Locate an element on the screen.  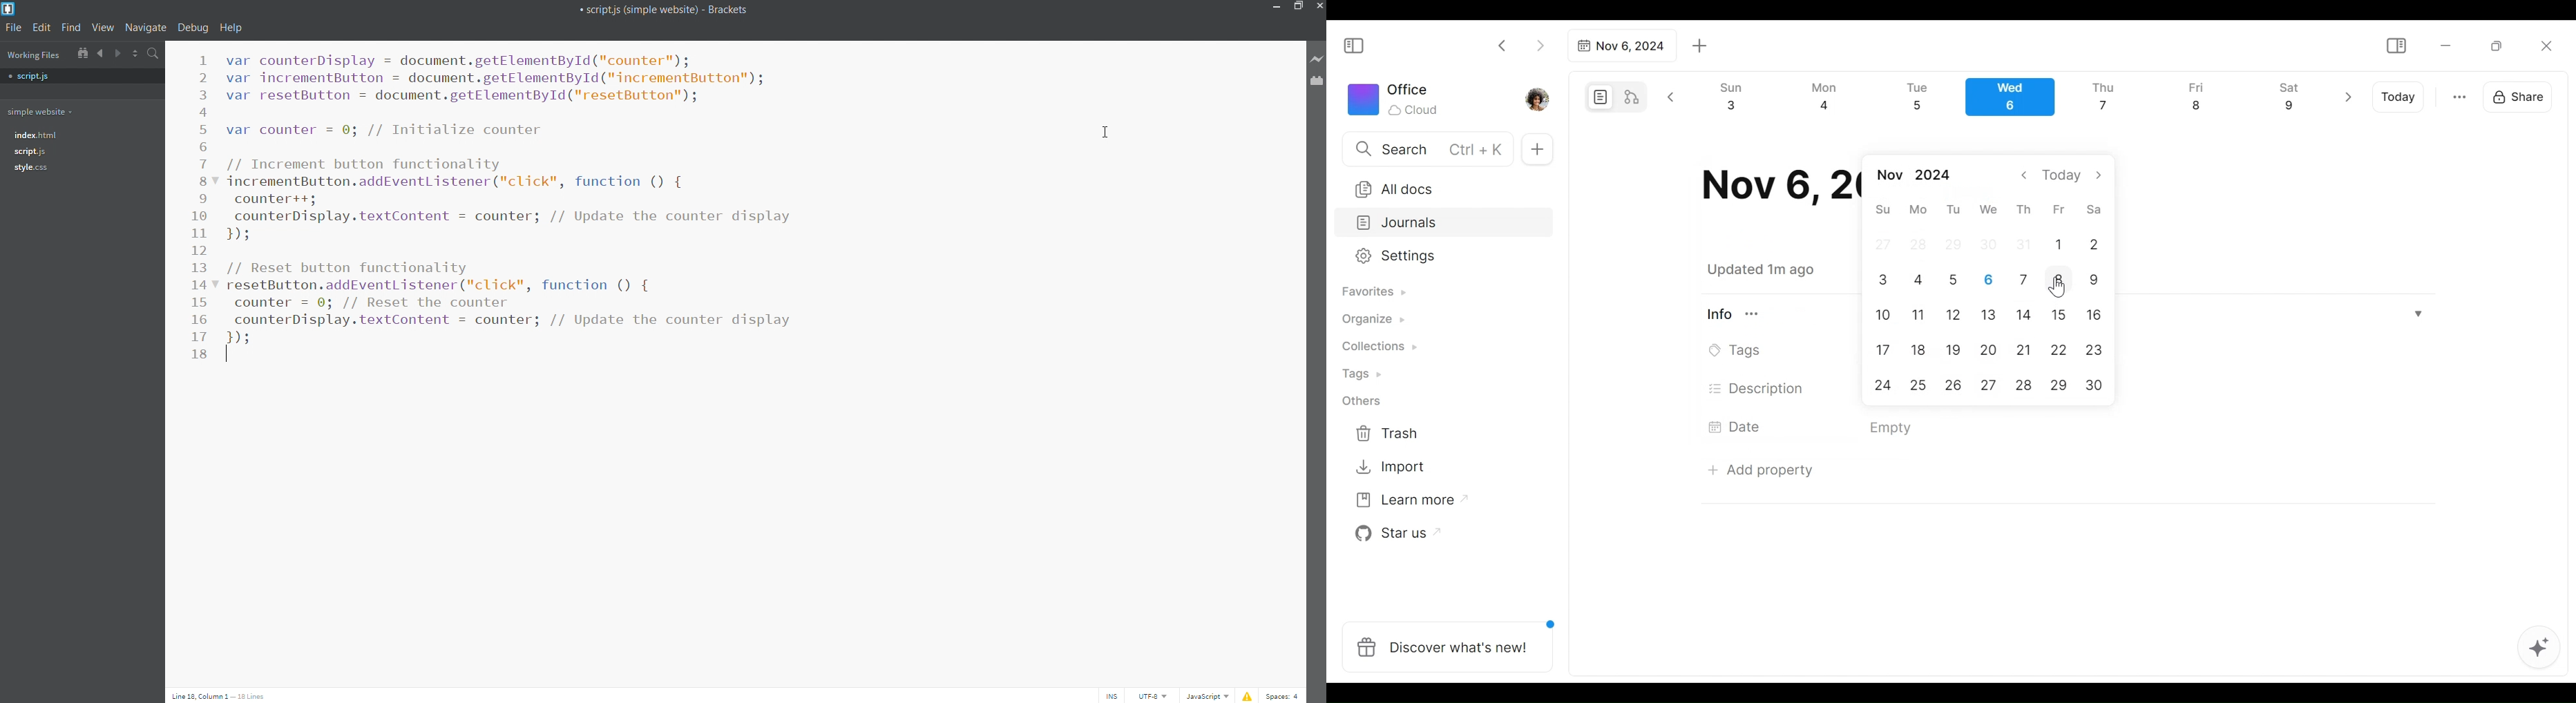
help is located at coordinates (231, 28).